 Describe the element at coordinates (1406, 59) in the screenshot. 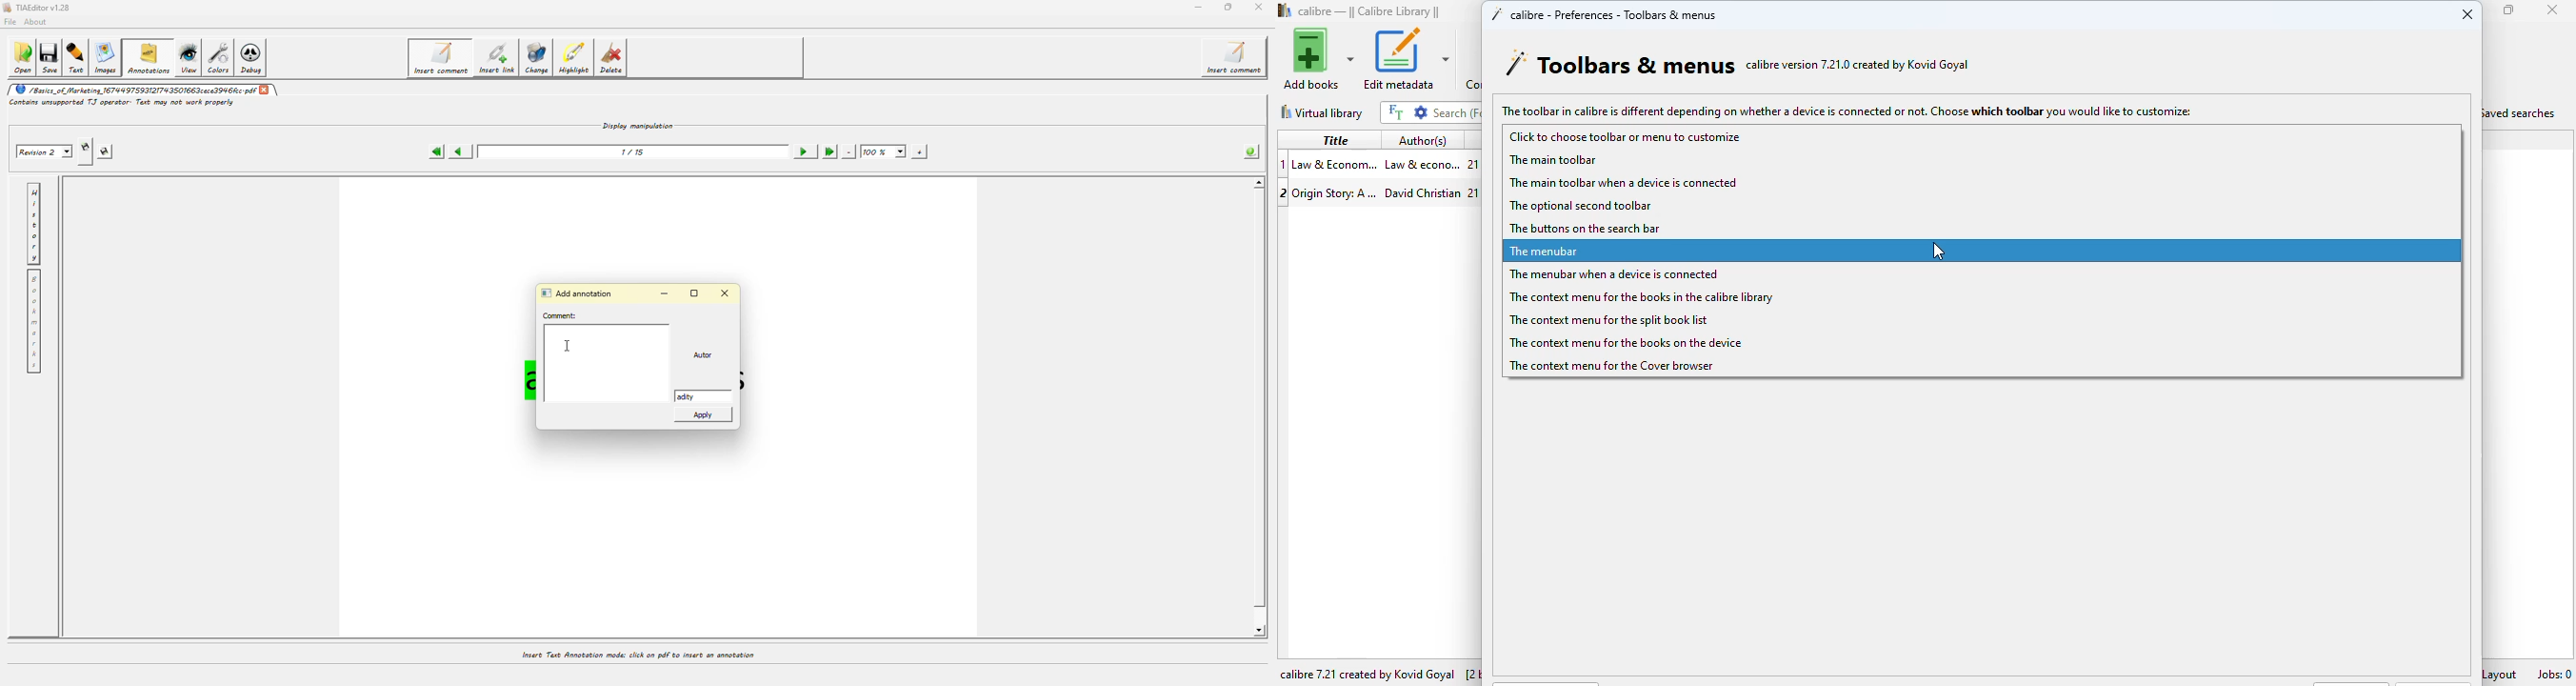

I see `edit metadata` at that location.